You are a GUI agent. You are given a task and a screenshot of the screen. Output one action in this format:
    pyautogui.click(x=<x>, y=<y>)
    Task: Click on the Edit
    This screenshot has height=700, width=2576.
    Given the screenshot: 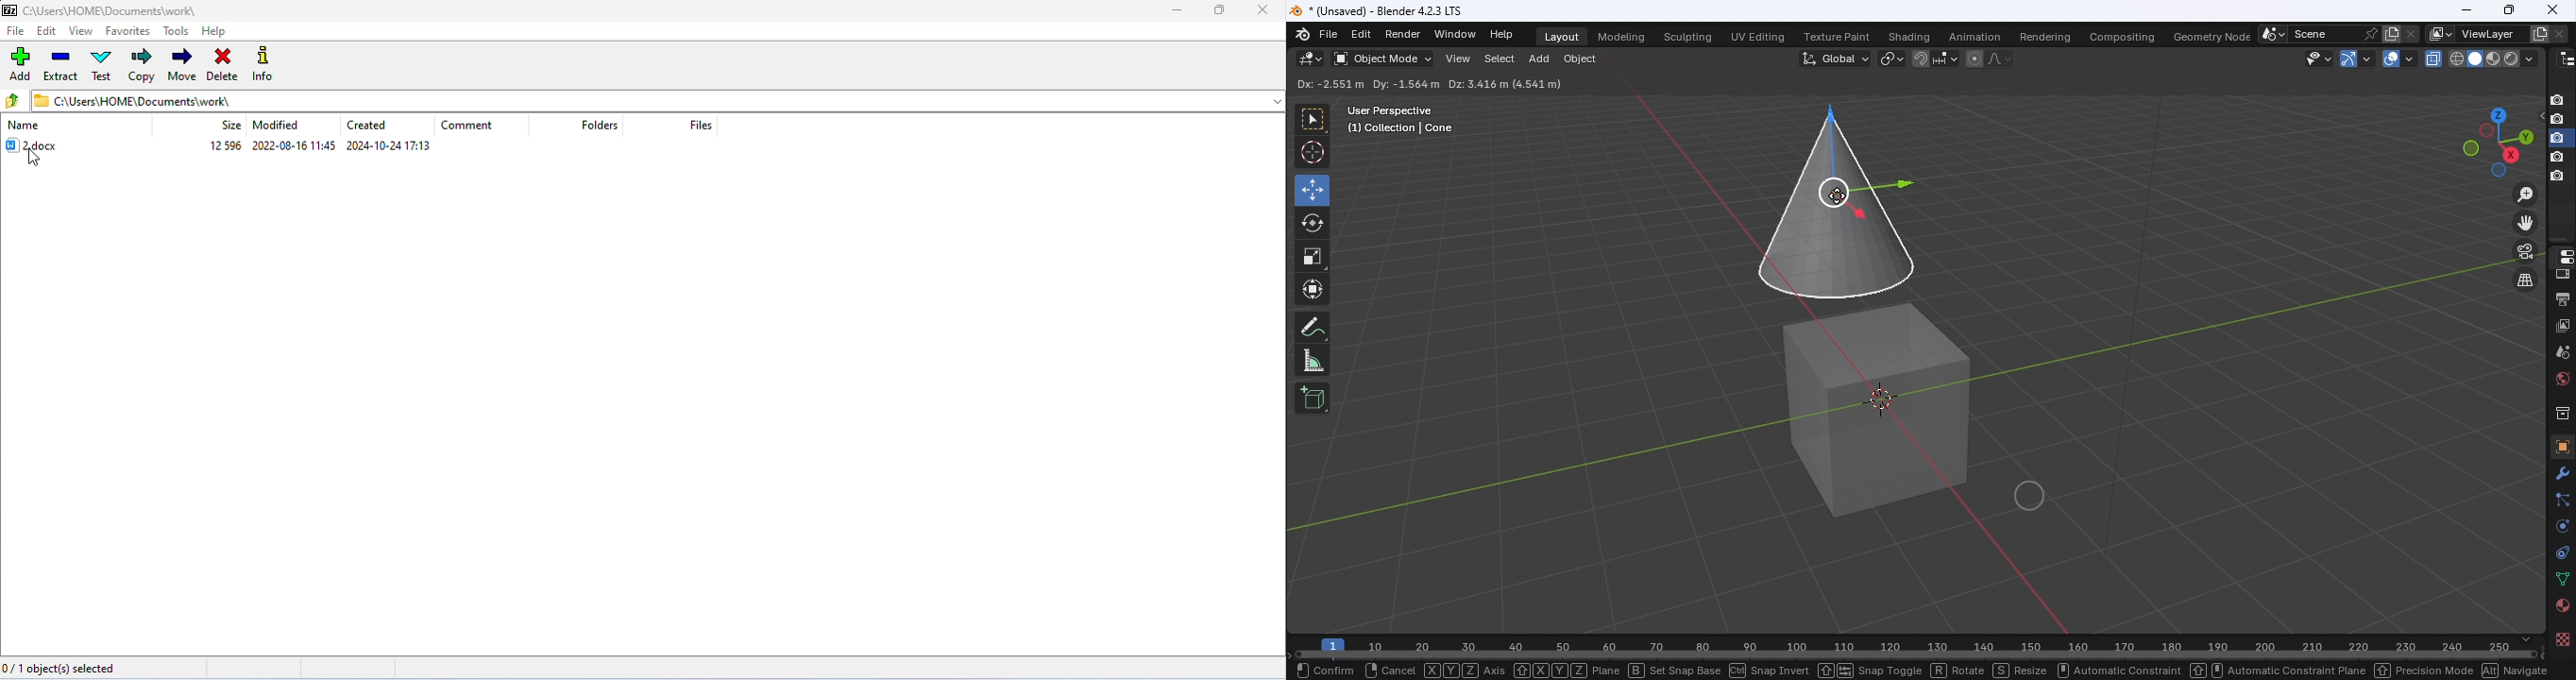 What is the action you would take?
    pyautogui.click(x=1361, y=35)
    